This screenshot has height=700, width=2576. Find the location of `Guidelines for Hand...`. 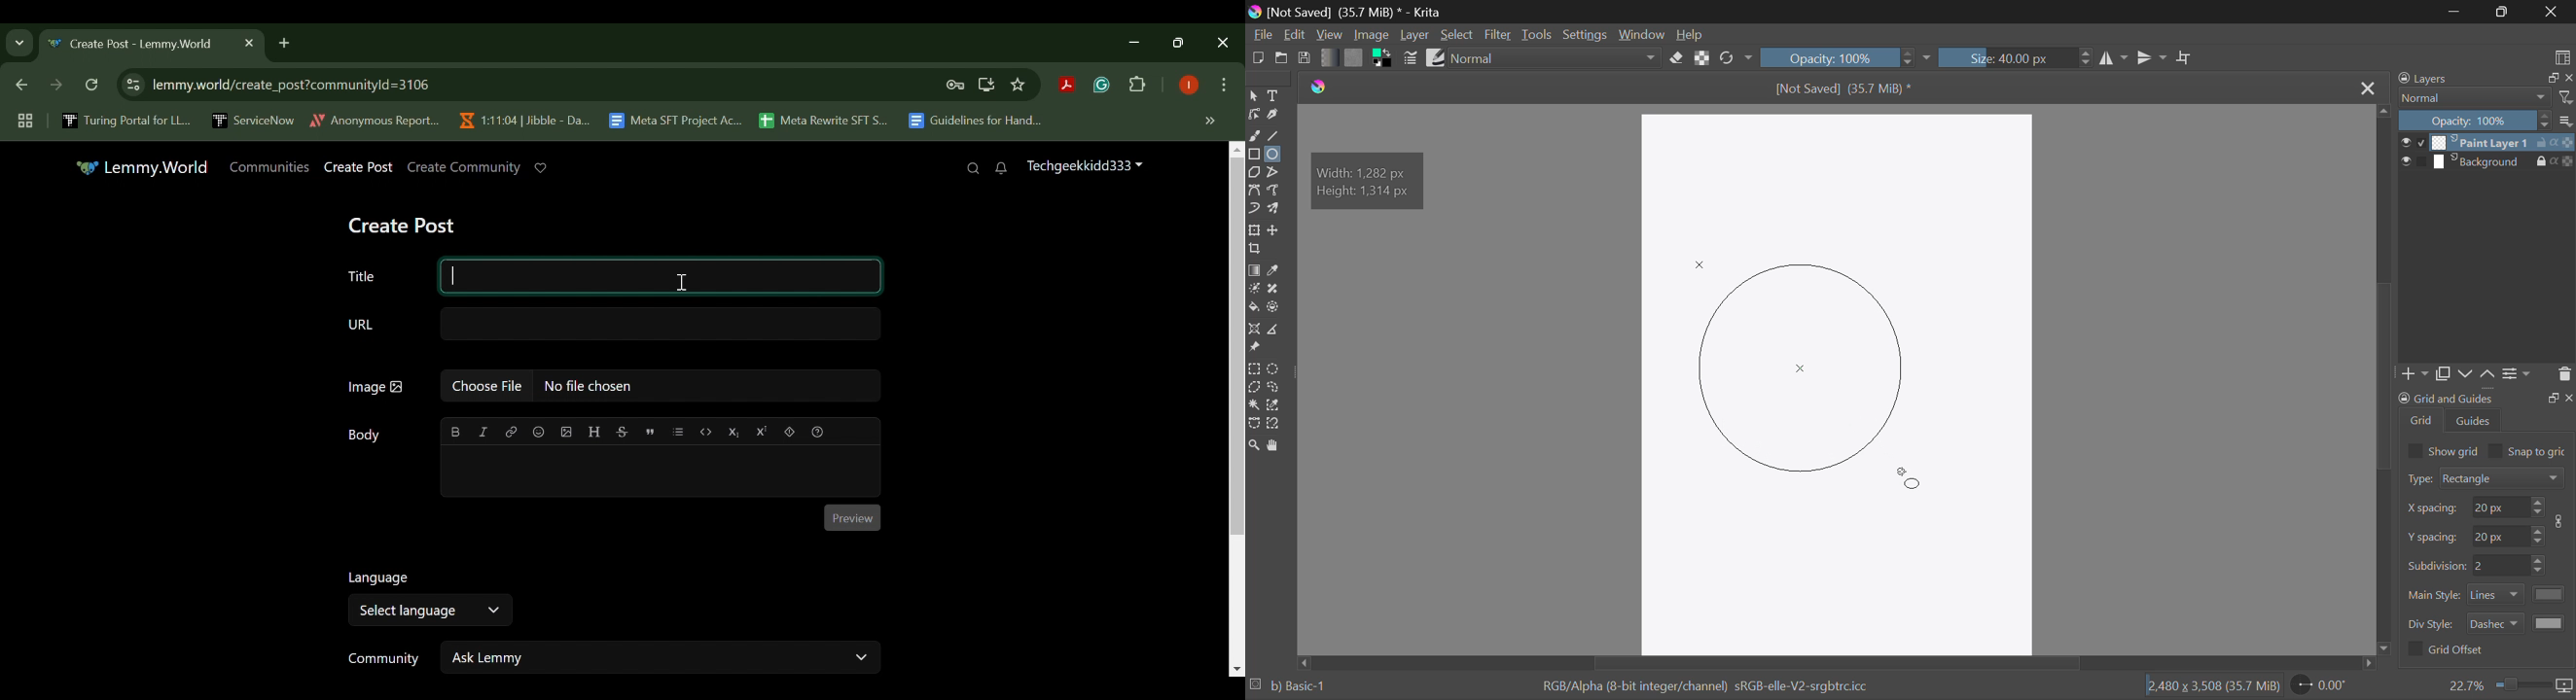

Guidelines for Hand... is located at coordinates (973, 121).